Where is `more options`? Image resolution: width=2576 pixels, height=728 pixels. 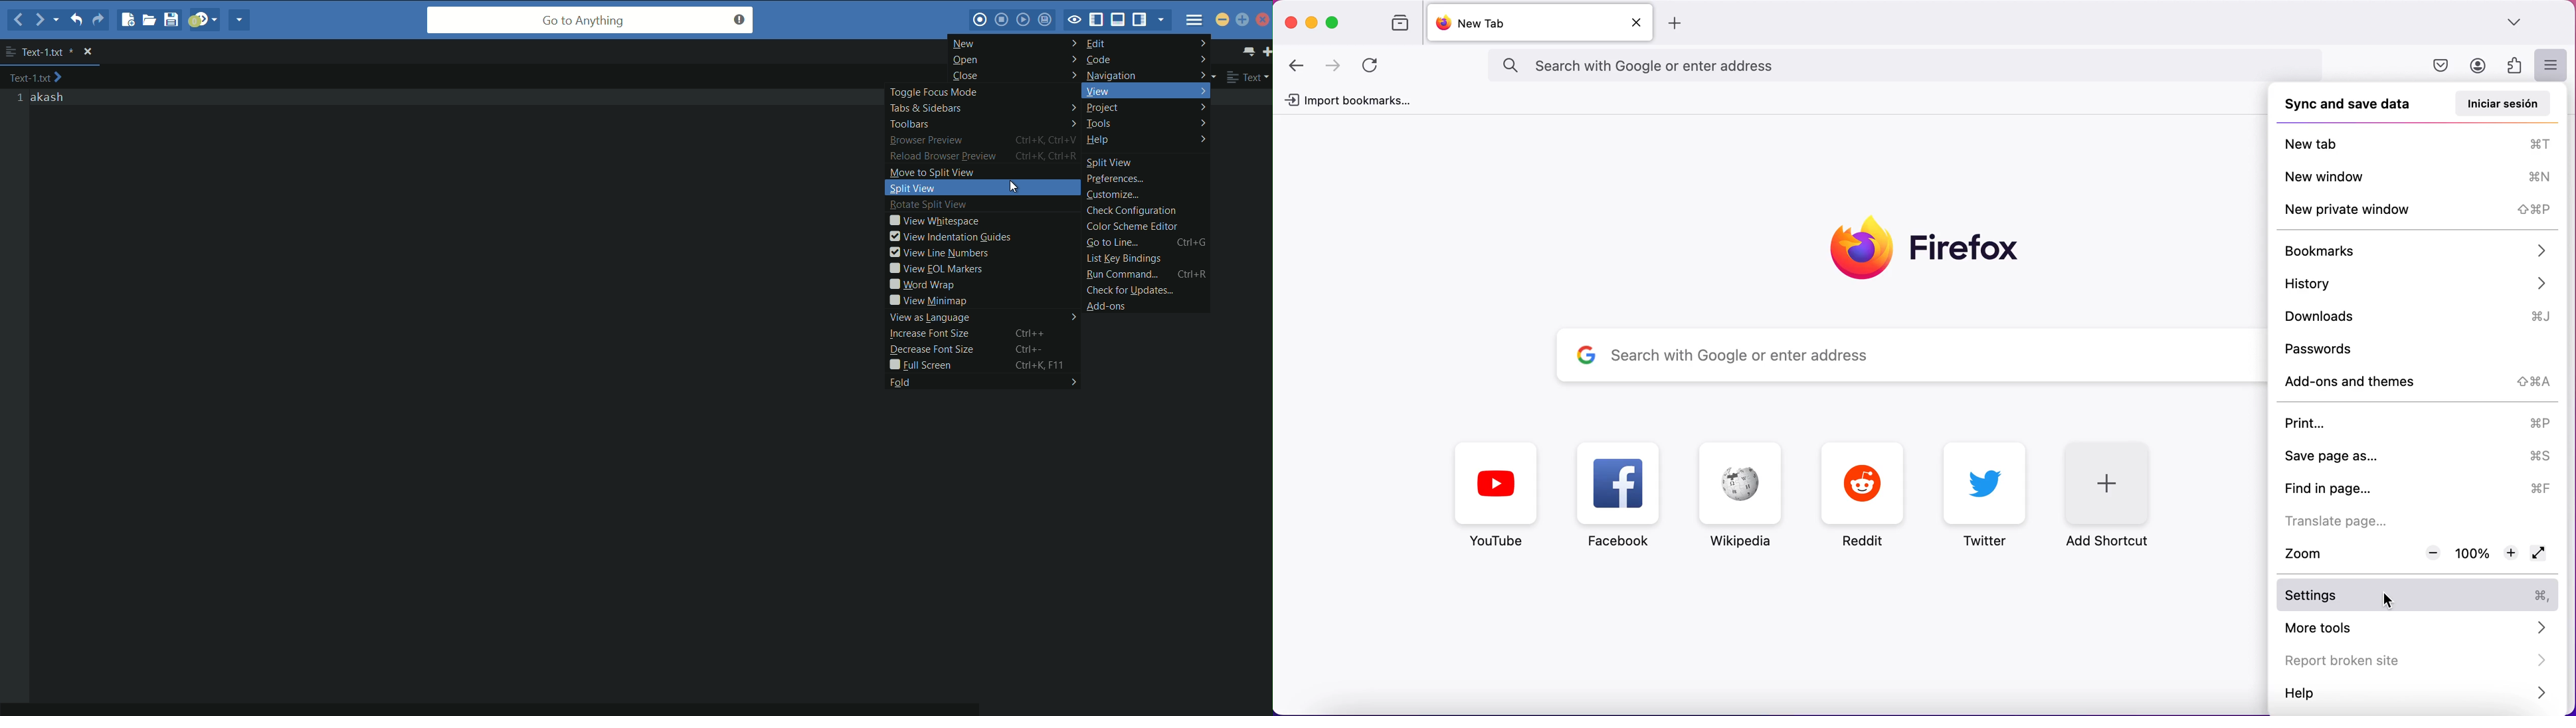
more options is located at coordinates (10, 52).